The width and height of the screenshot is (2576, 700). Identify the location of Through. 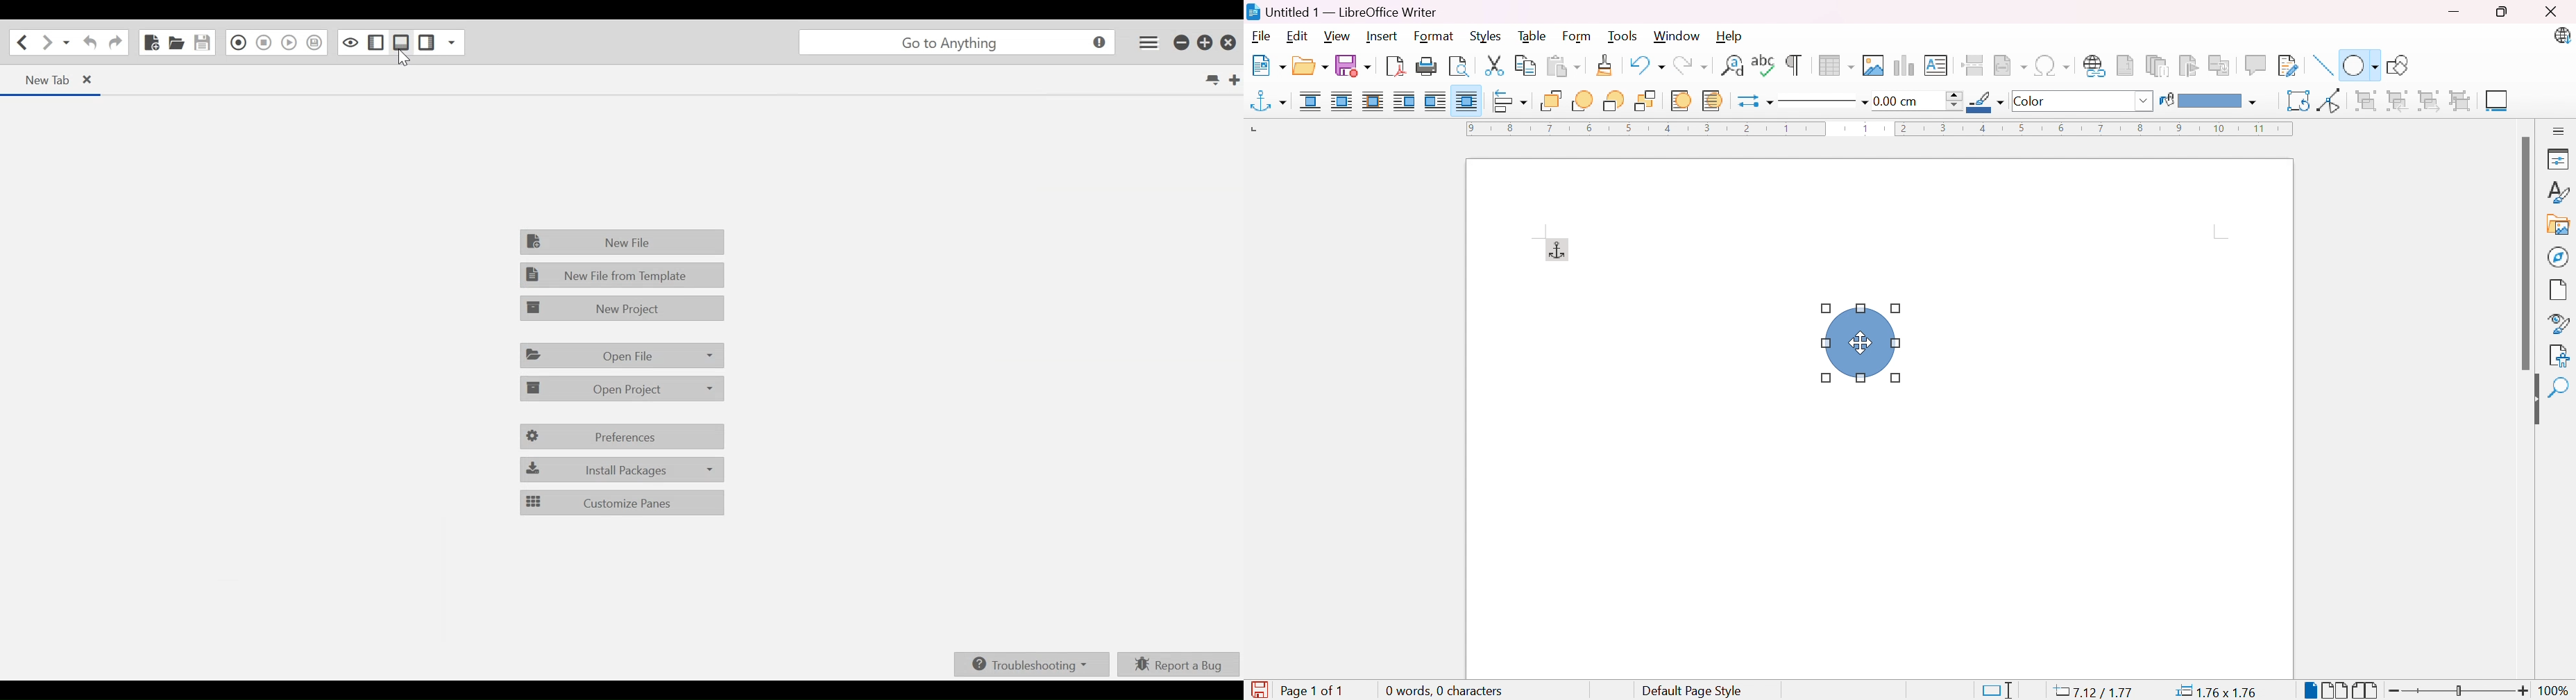
(1467, 101).